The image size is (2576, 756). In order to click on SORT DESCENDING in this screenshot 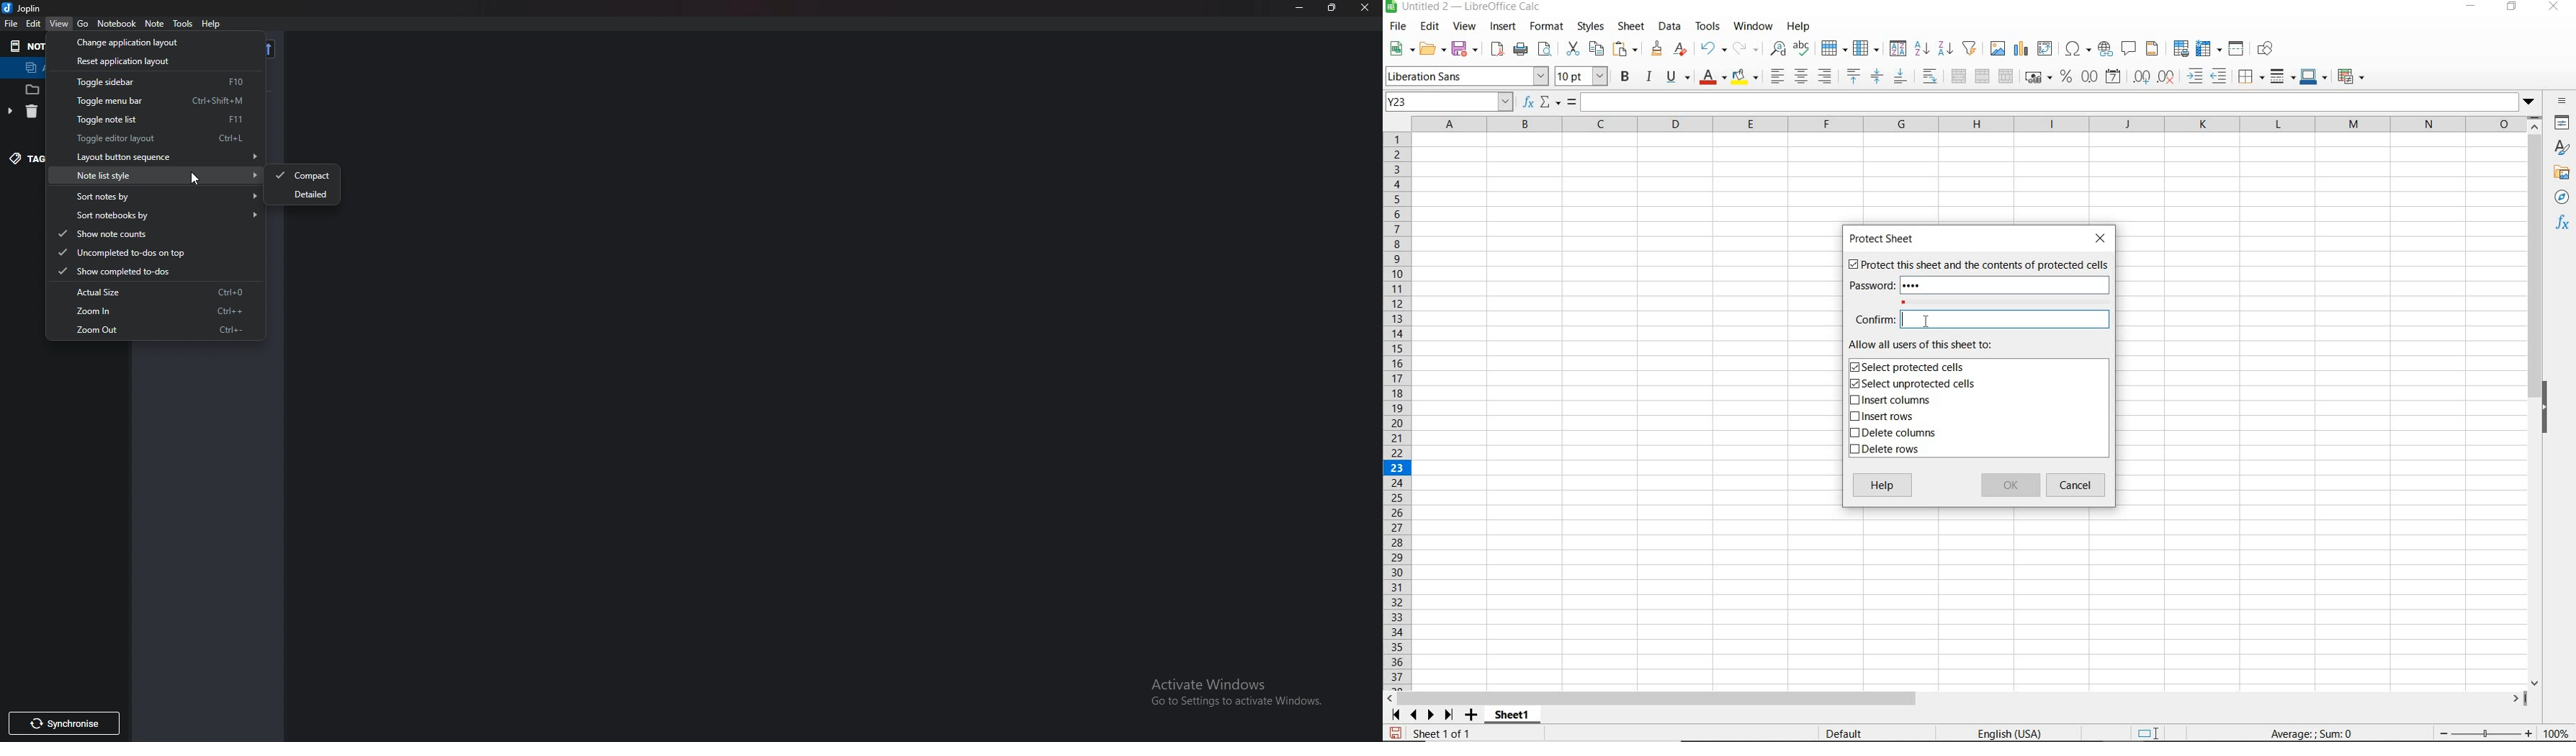, I will do `click(1945, 49)`.